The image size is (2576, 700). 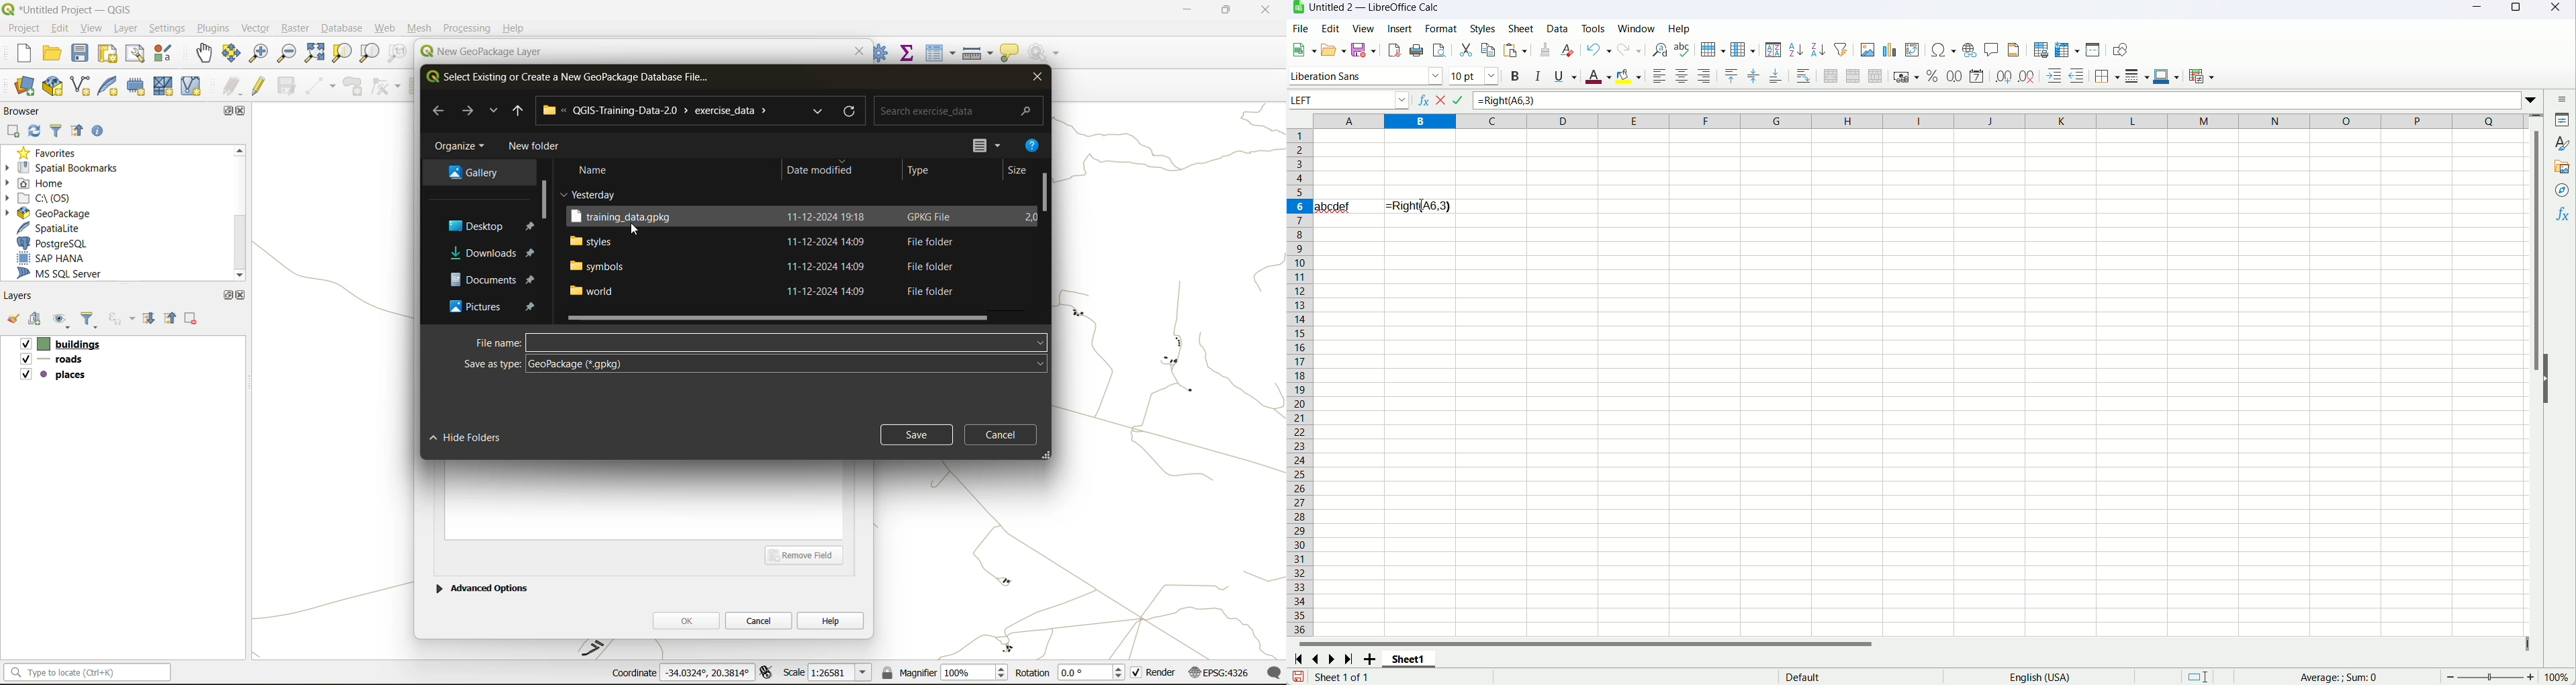 I want to click on copy, so click(x=1489, y=50).